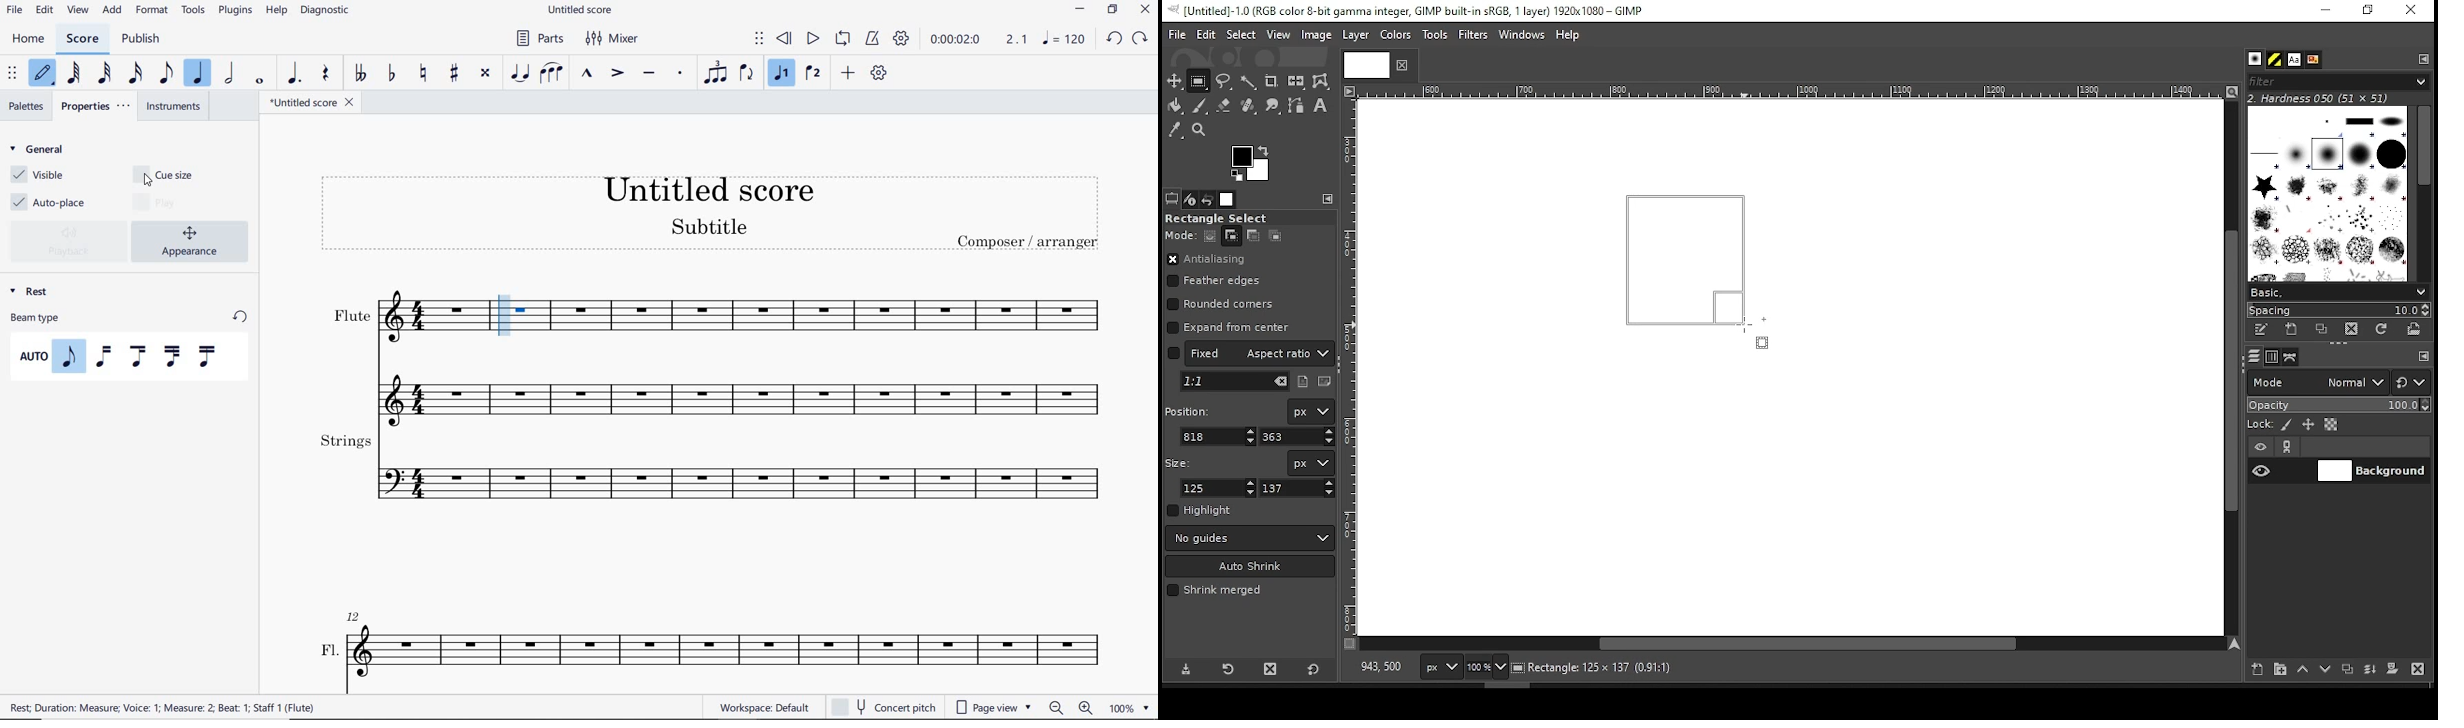  What do you see at coordinates (454, 72) in the screenshot?
I see `TOGGLE SHARP` at bounding box center [454, 72].